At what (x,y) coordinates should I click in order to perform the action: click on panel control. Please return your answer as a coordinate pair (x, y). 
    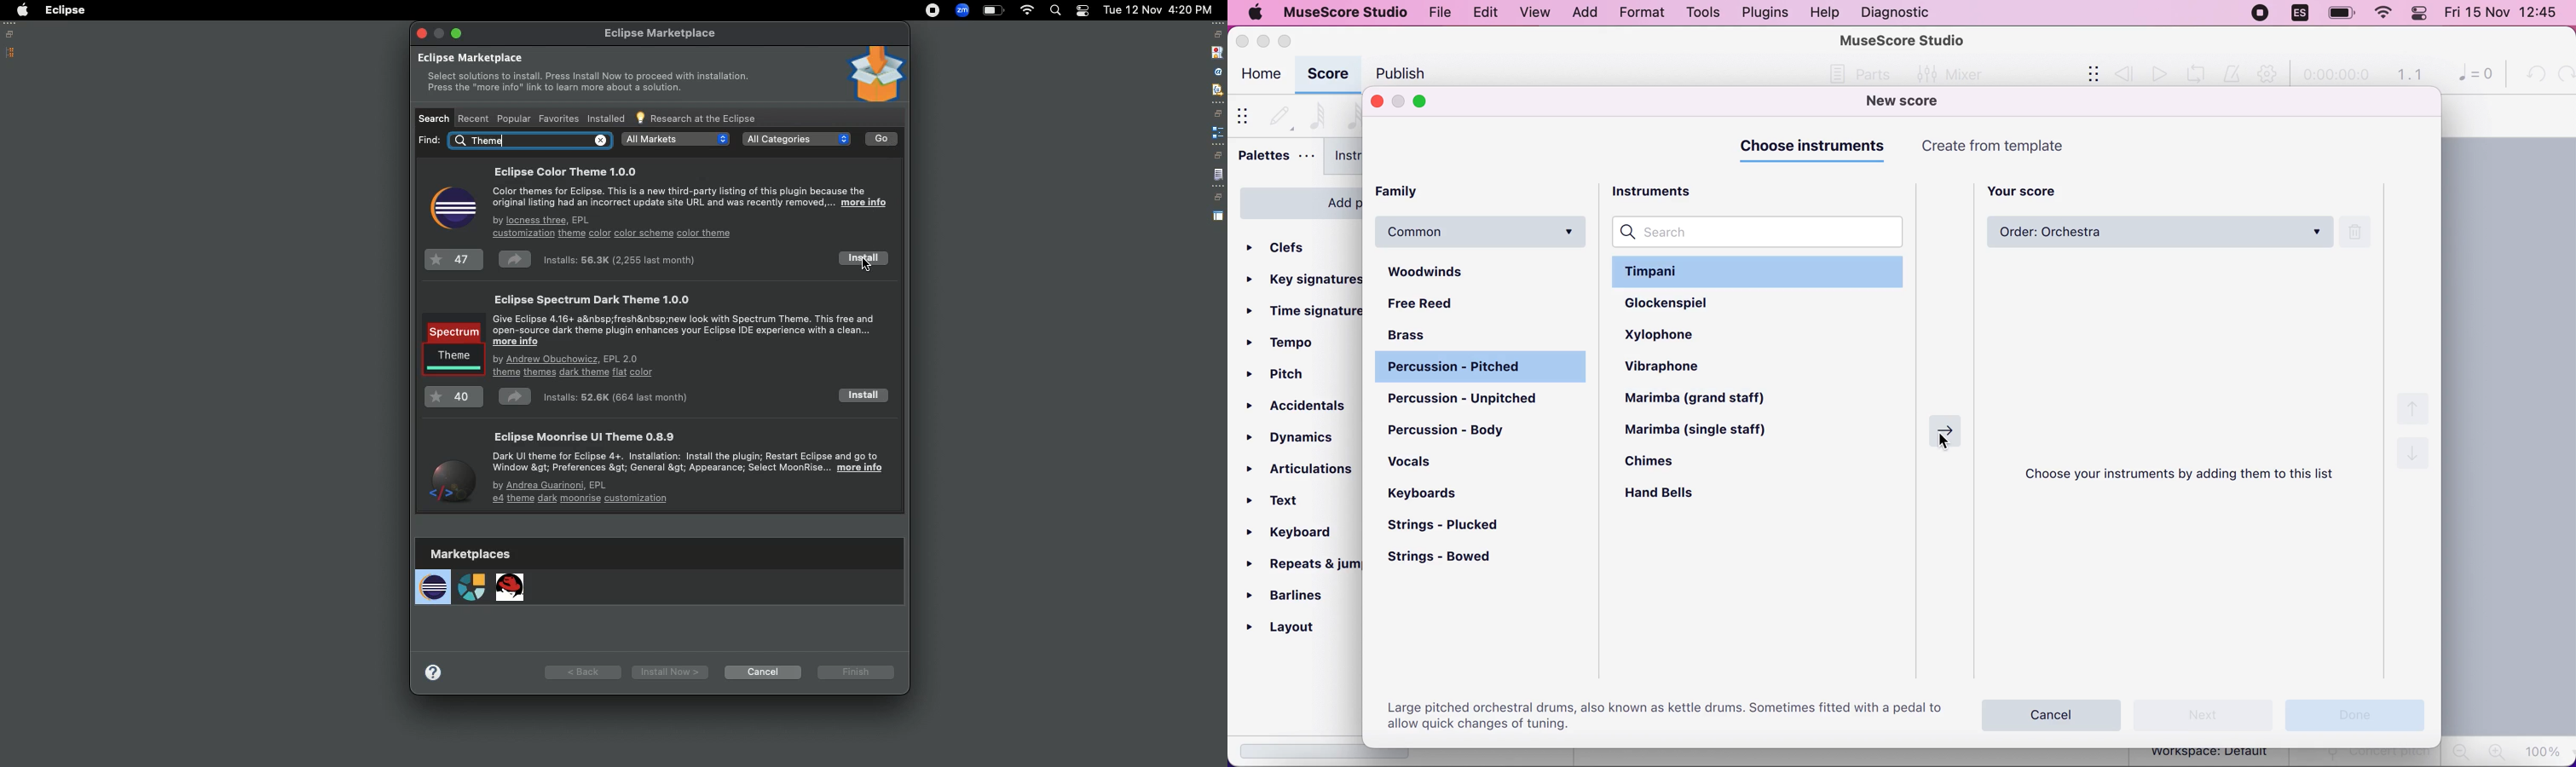
    Looking at the image, I should click on (2421, 14).